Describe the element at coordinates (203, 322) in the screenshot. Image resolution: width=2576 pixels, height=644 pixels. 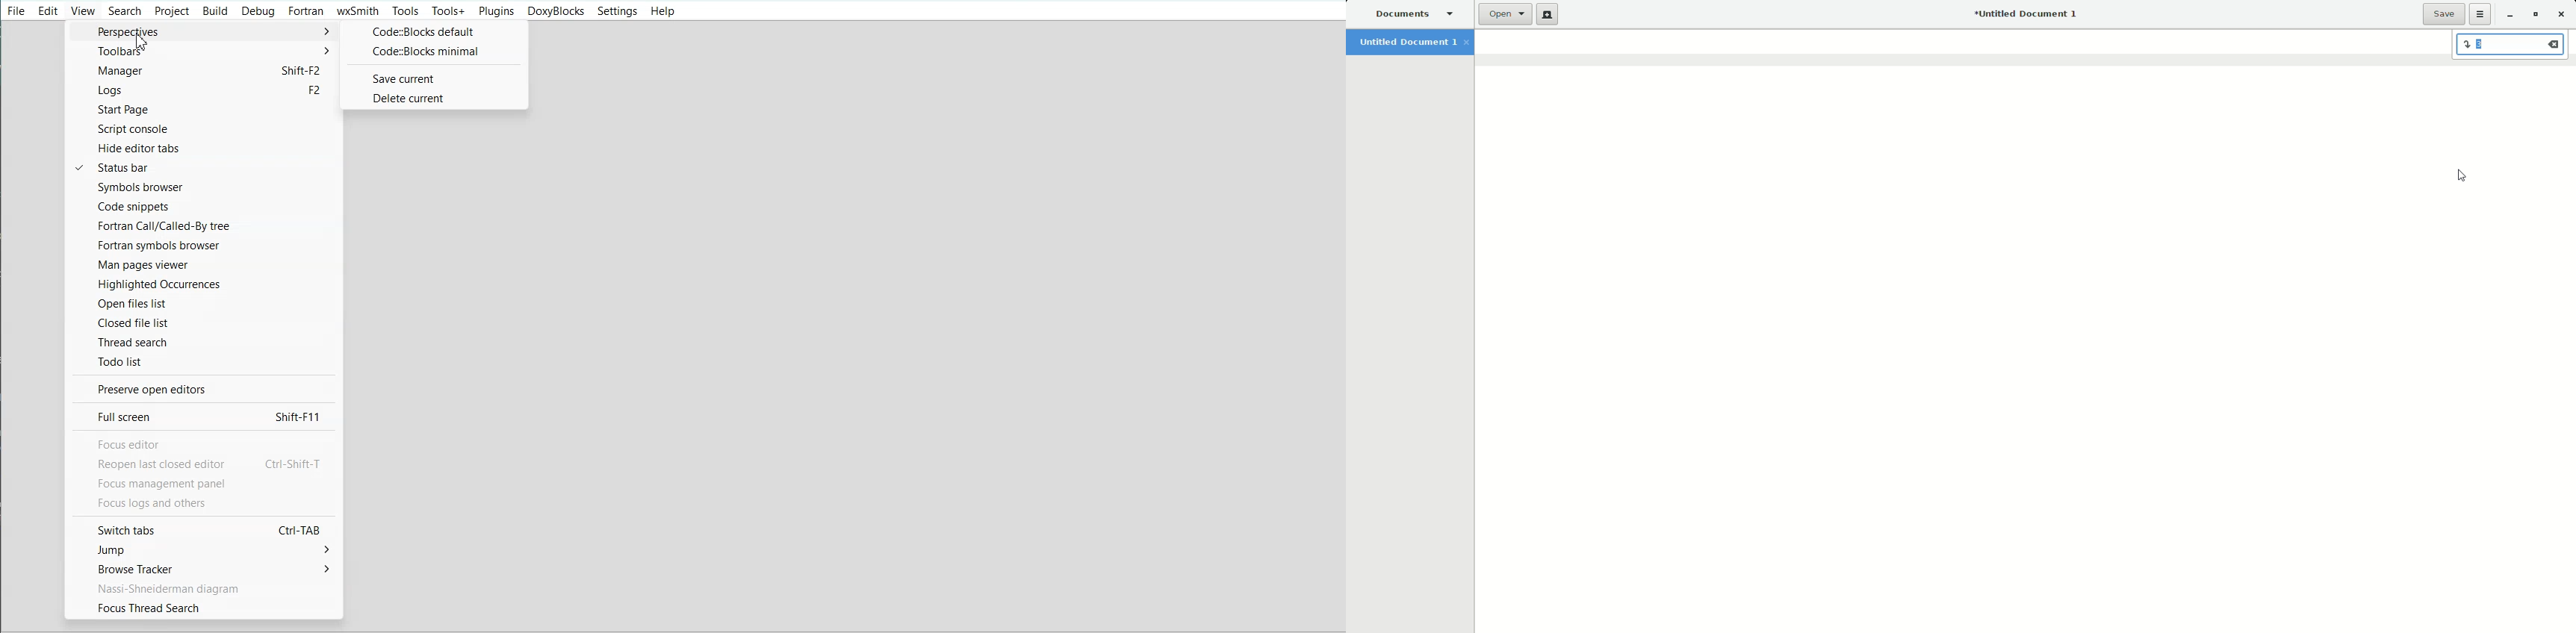
I see `Closed file list` at that location.